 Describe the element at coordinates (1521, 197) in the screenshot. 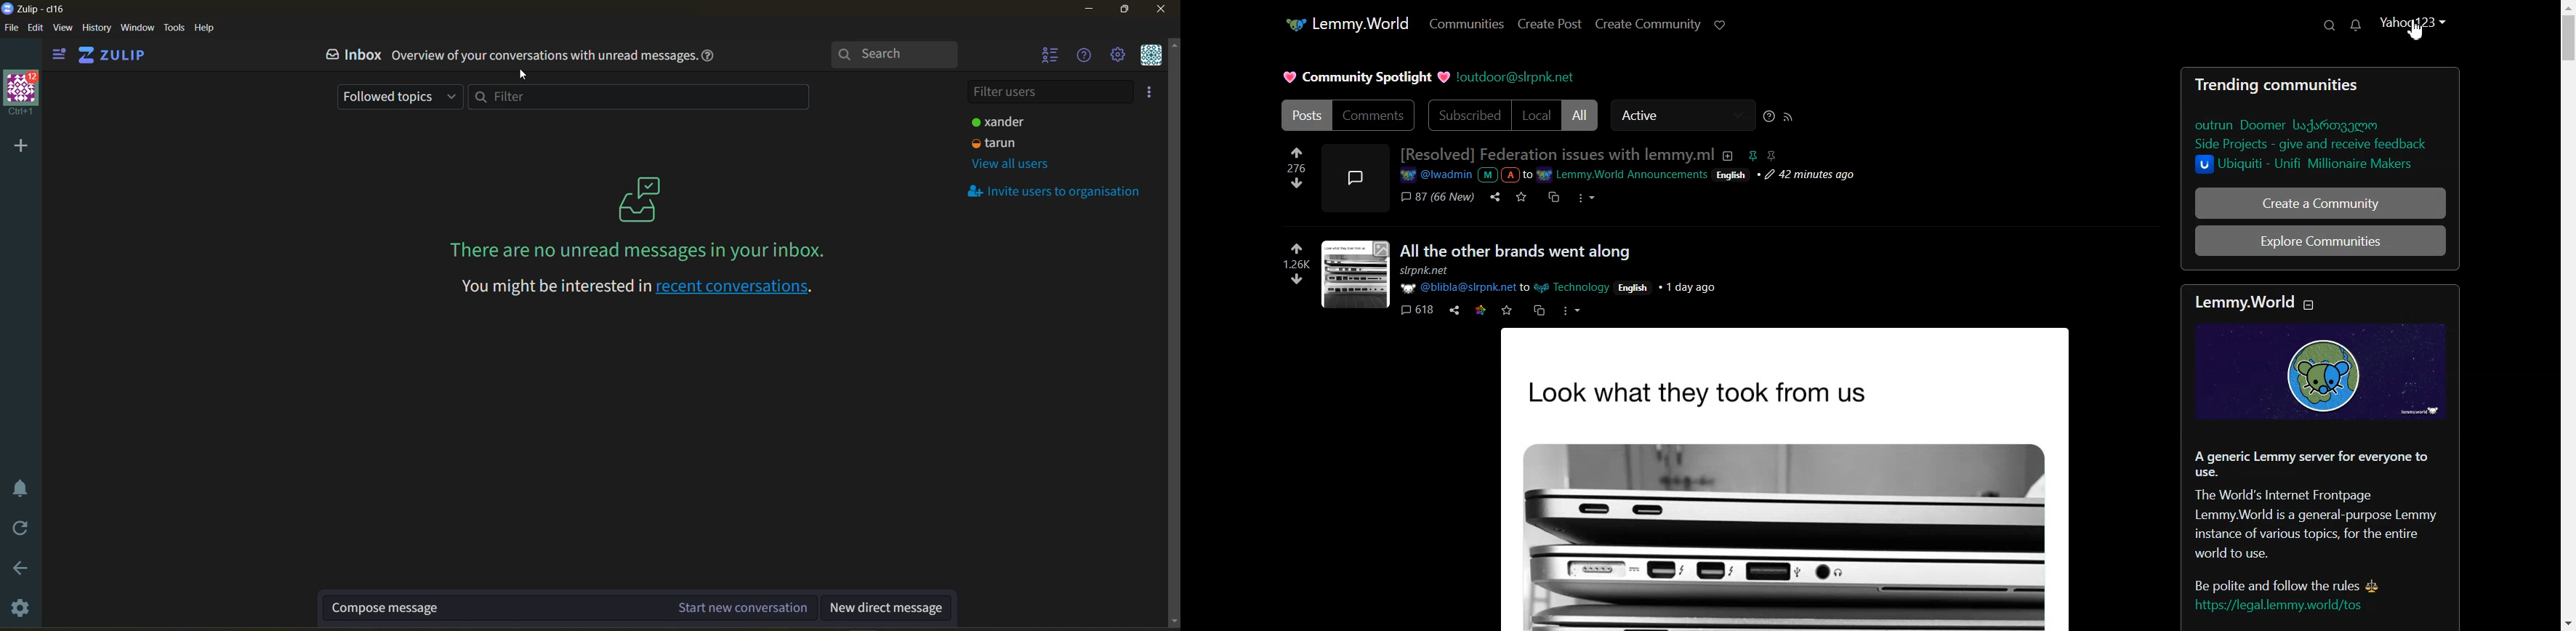

I see `save` at that location.